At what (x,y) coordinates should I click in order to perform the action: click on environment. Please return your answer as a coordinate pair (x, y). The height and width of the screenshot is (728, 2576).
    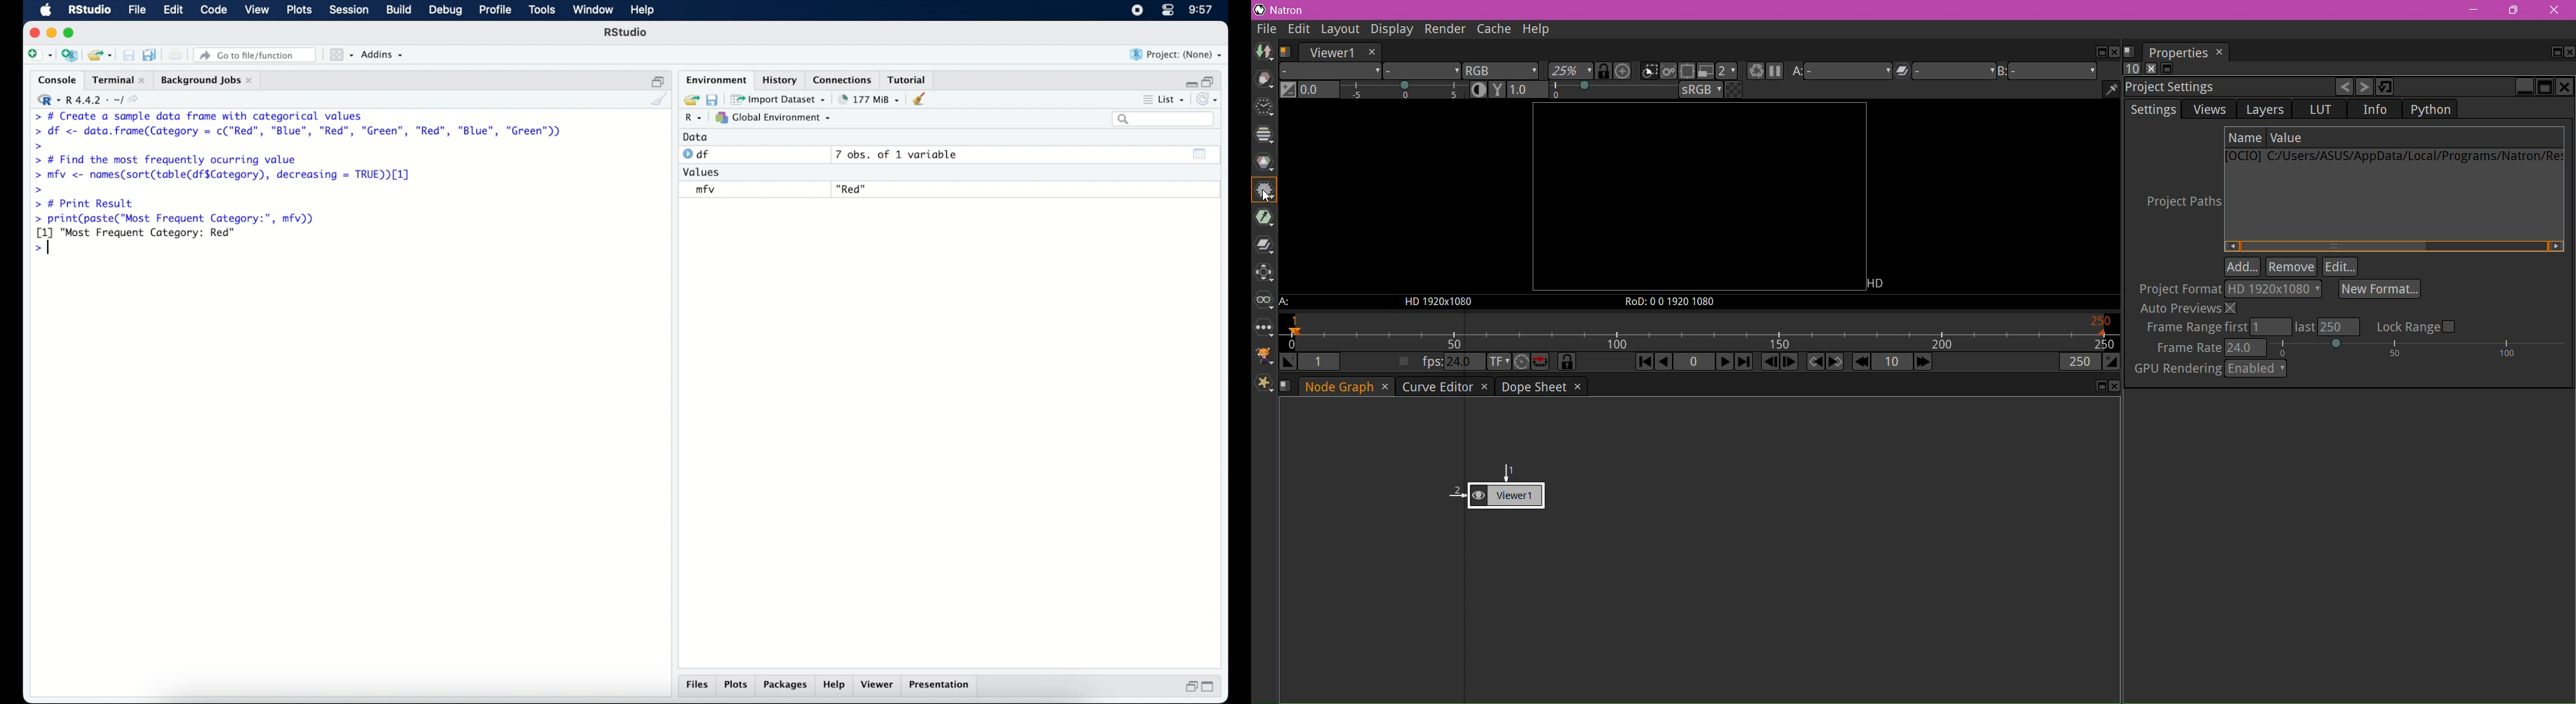
    Looking at the image, I should click on (716, 79).